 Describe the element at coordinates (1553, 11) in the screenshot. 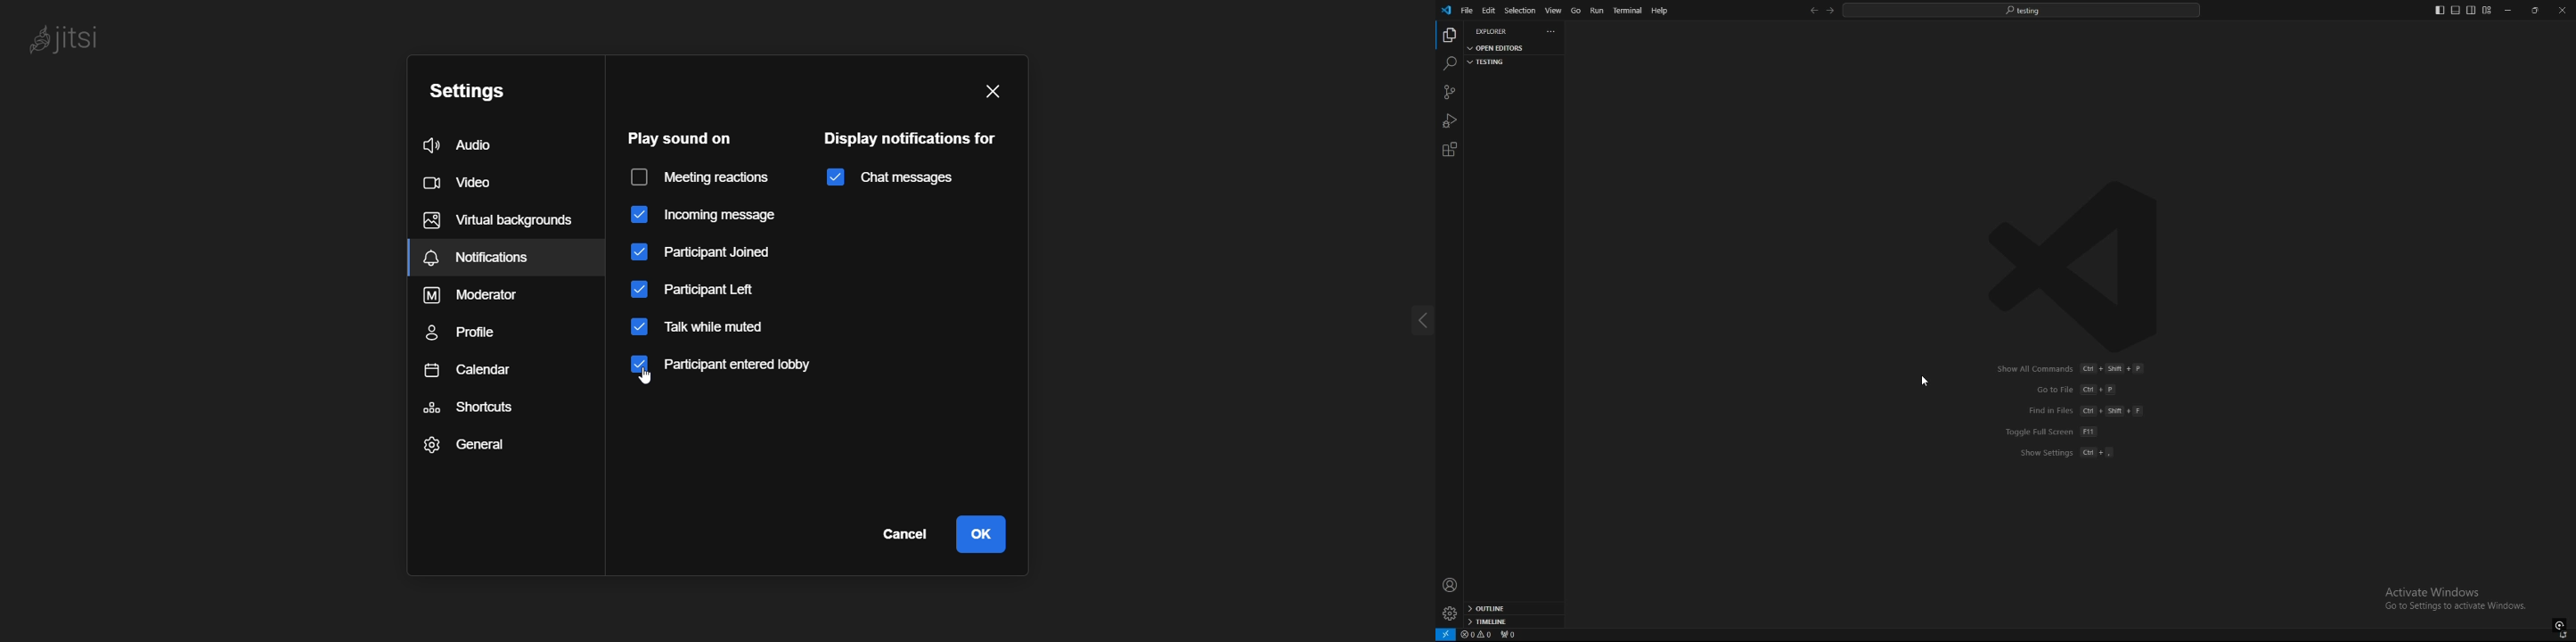

I see `view` at that location.